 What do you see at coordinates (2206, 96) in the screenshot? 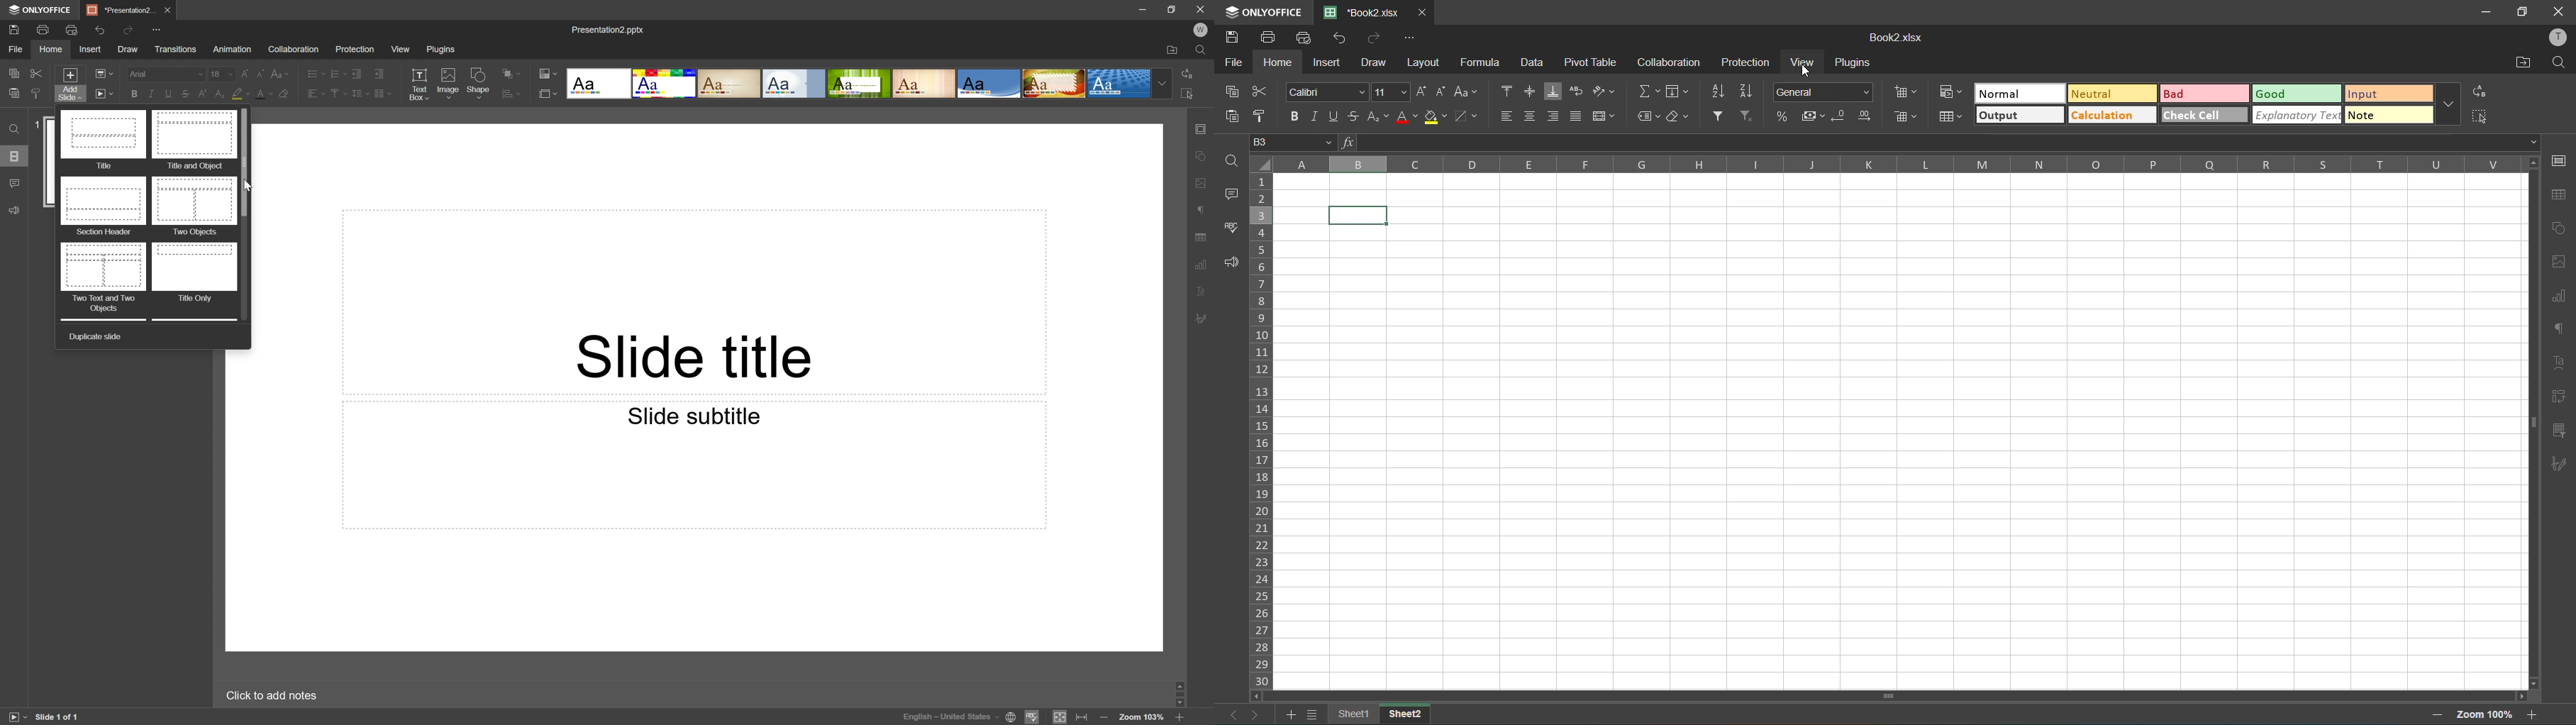
I see `bad` at bounding box center [2206, 96].